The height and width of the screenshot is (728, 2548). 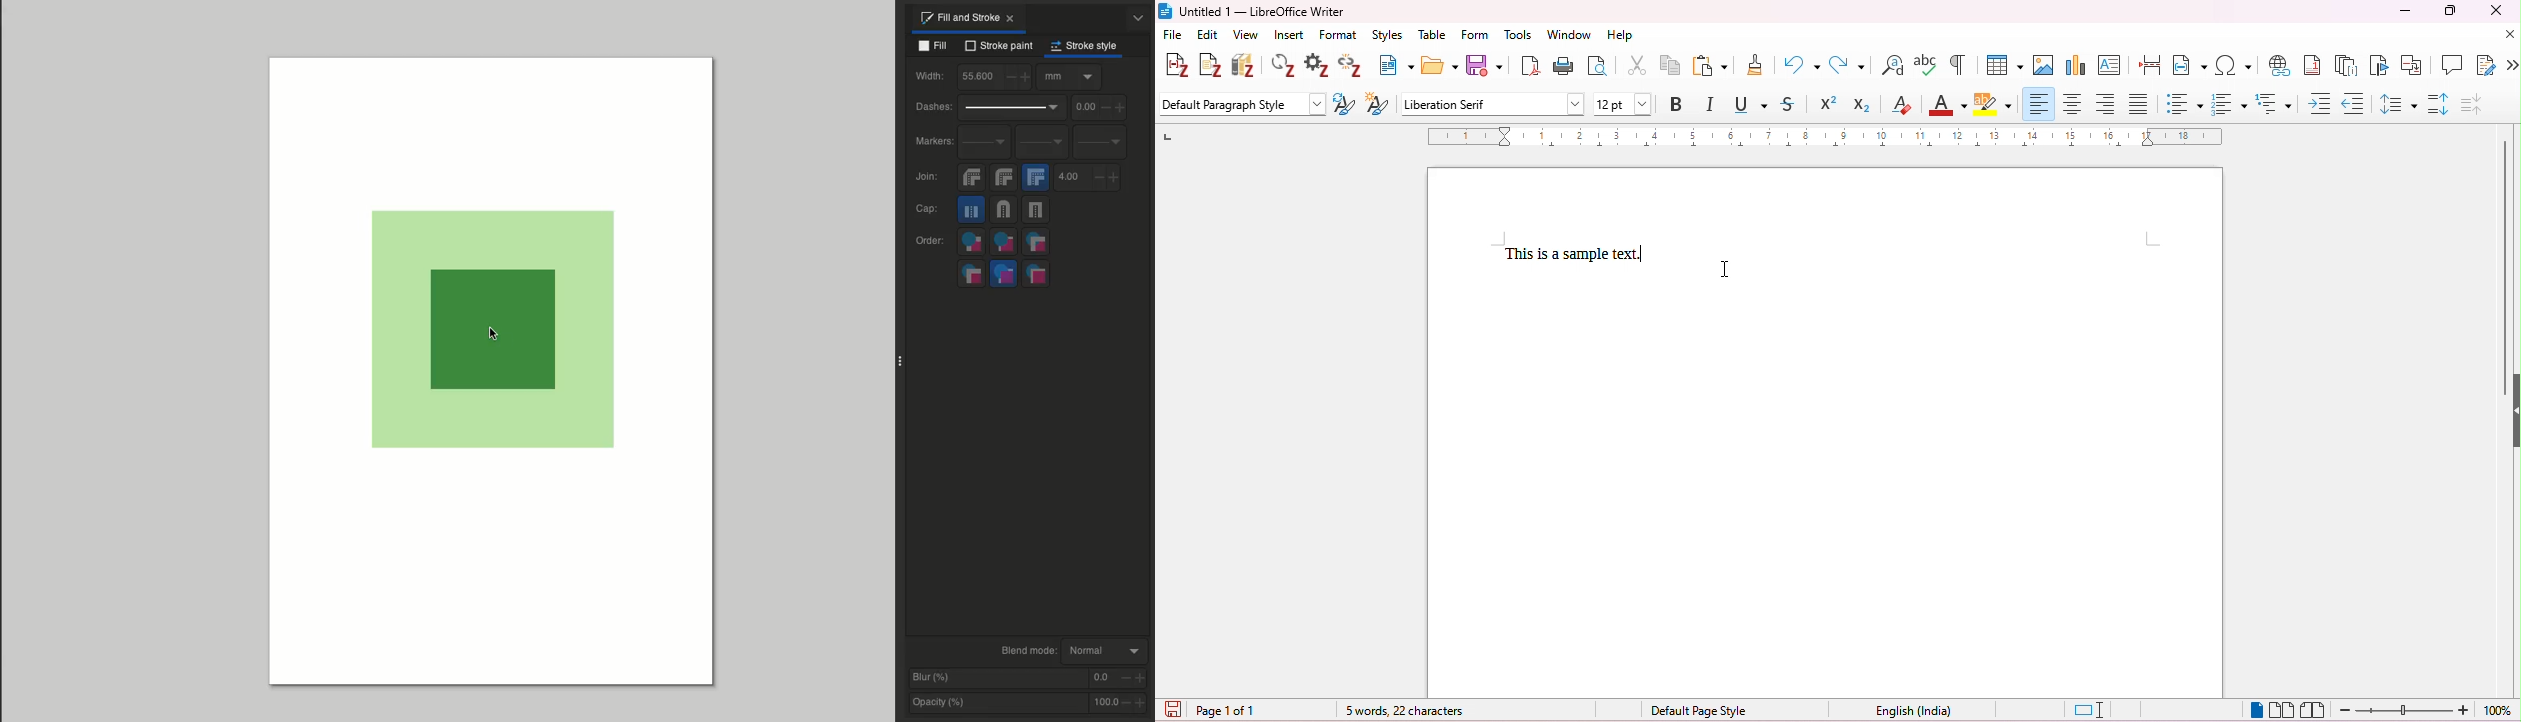 What do you see at coordinates (1672, 65) in the screenshot?
I see `copy` at bounding box center [1672, 65].